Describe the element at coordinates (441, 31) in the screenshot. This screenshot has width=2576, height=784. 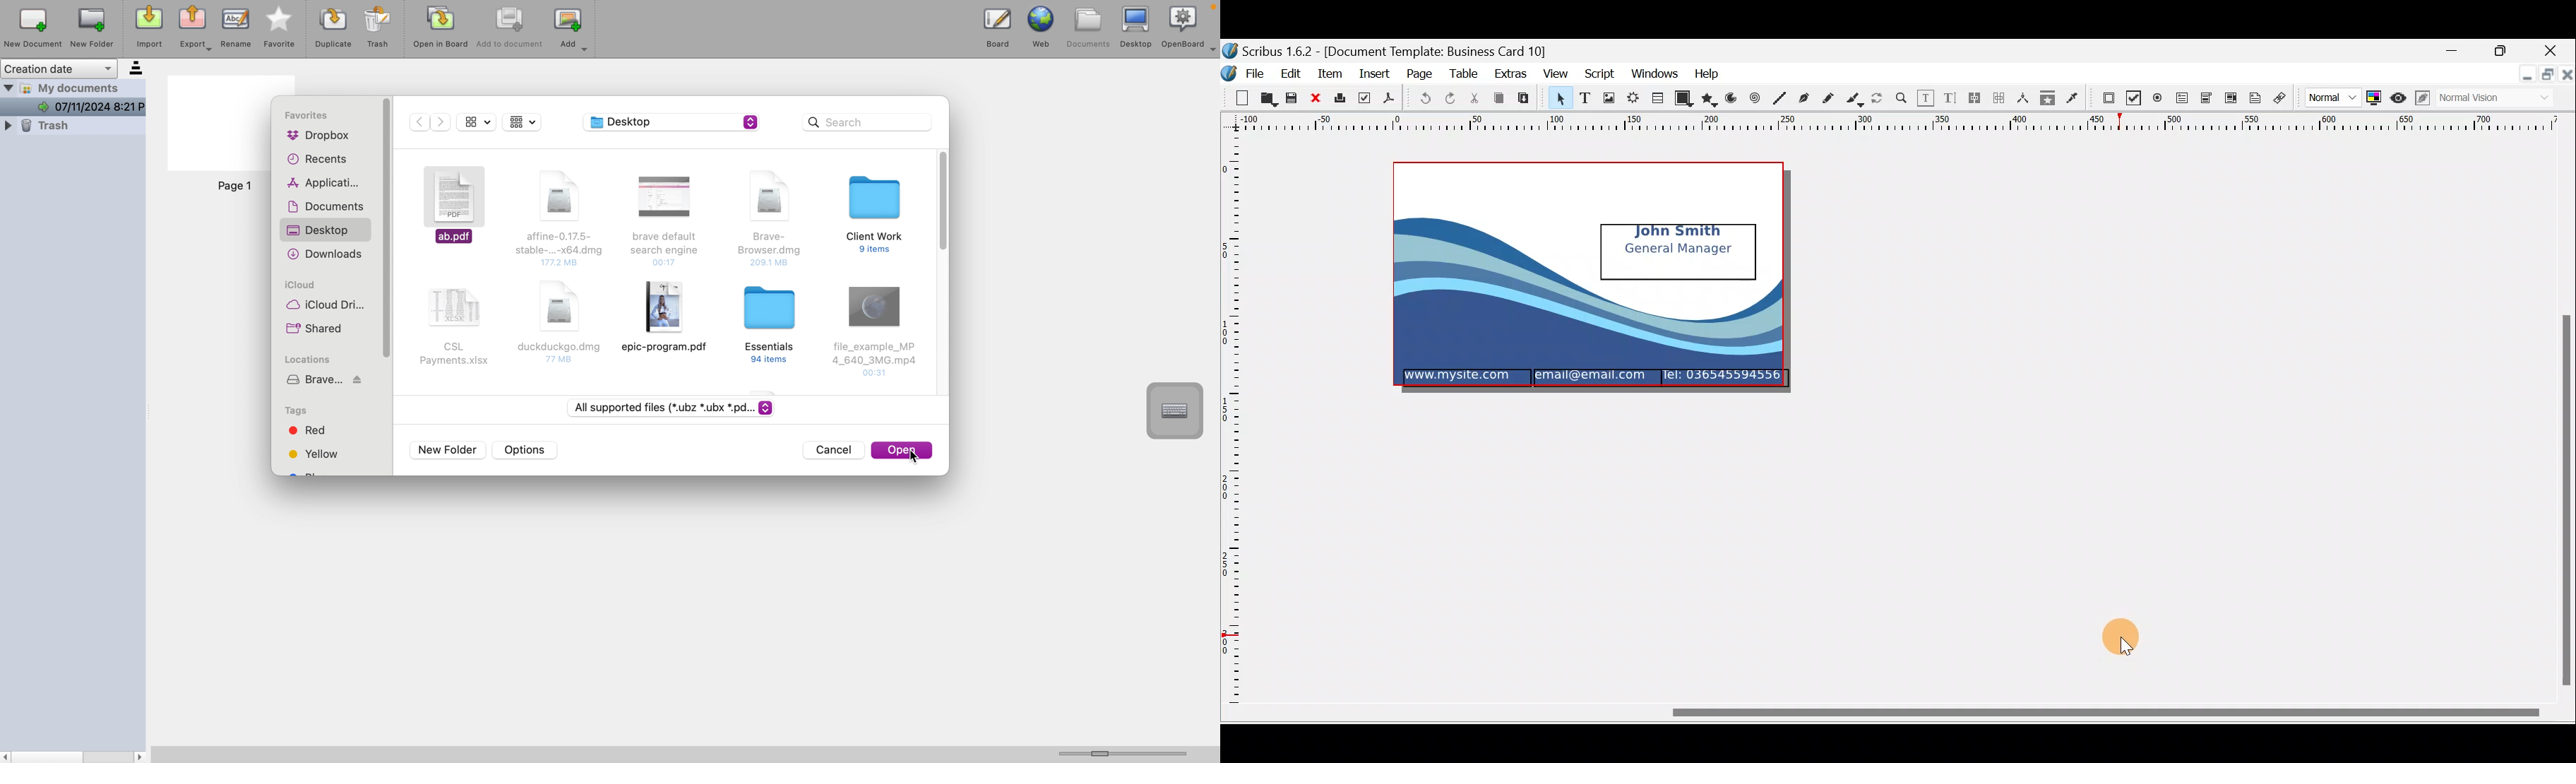
I see `open in board` at that location.